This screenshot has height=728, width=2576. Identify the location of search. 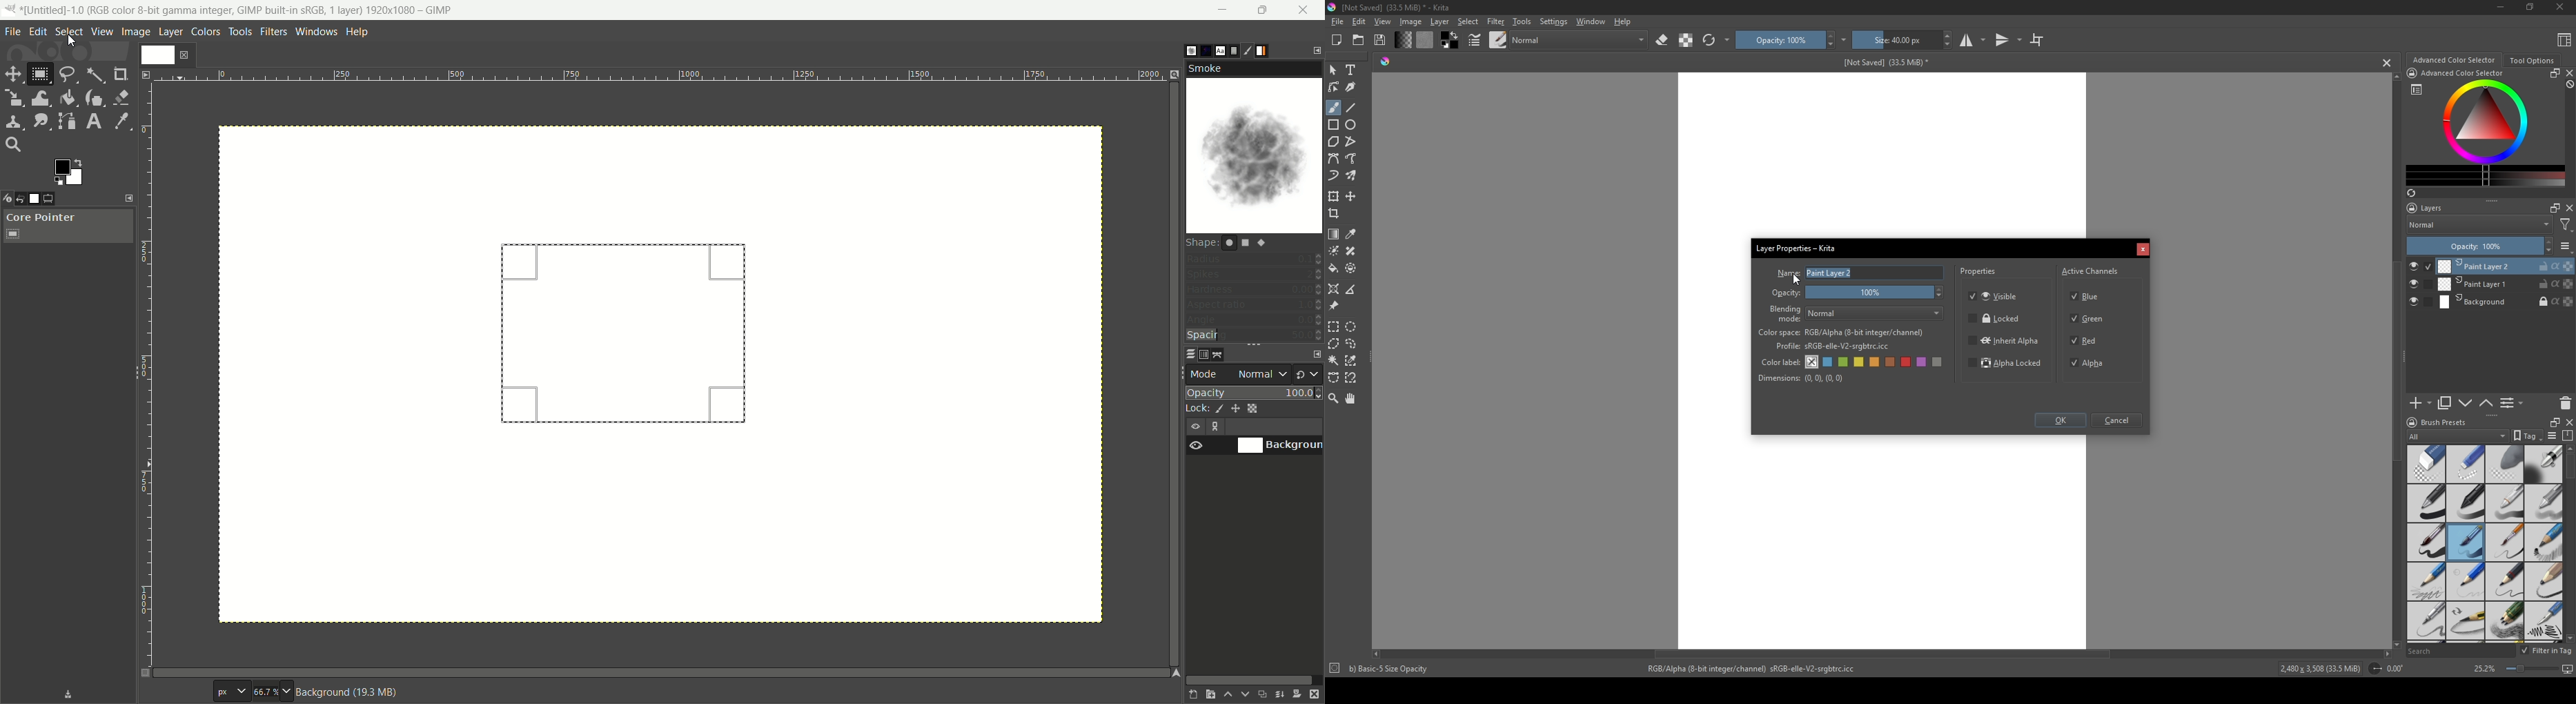
(14, 146).